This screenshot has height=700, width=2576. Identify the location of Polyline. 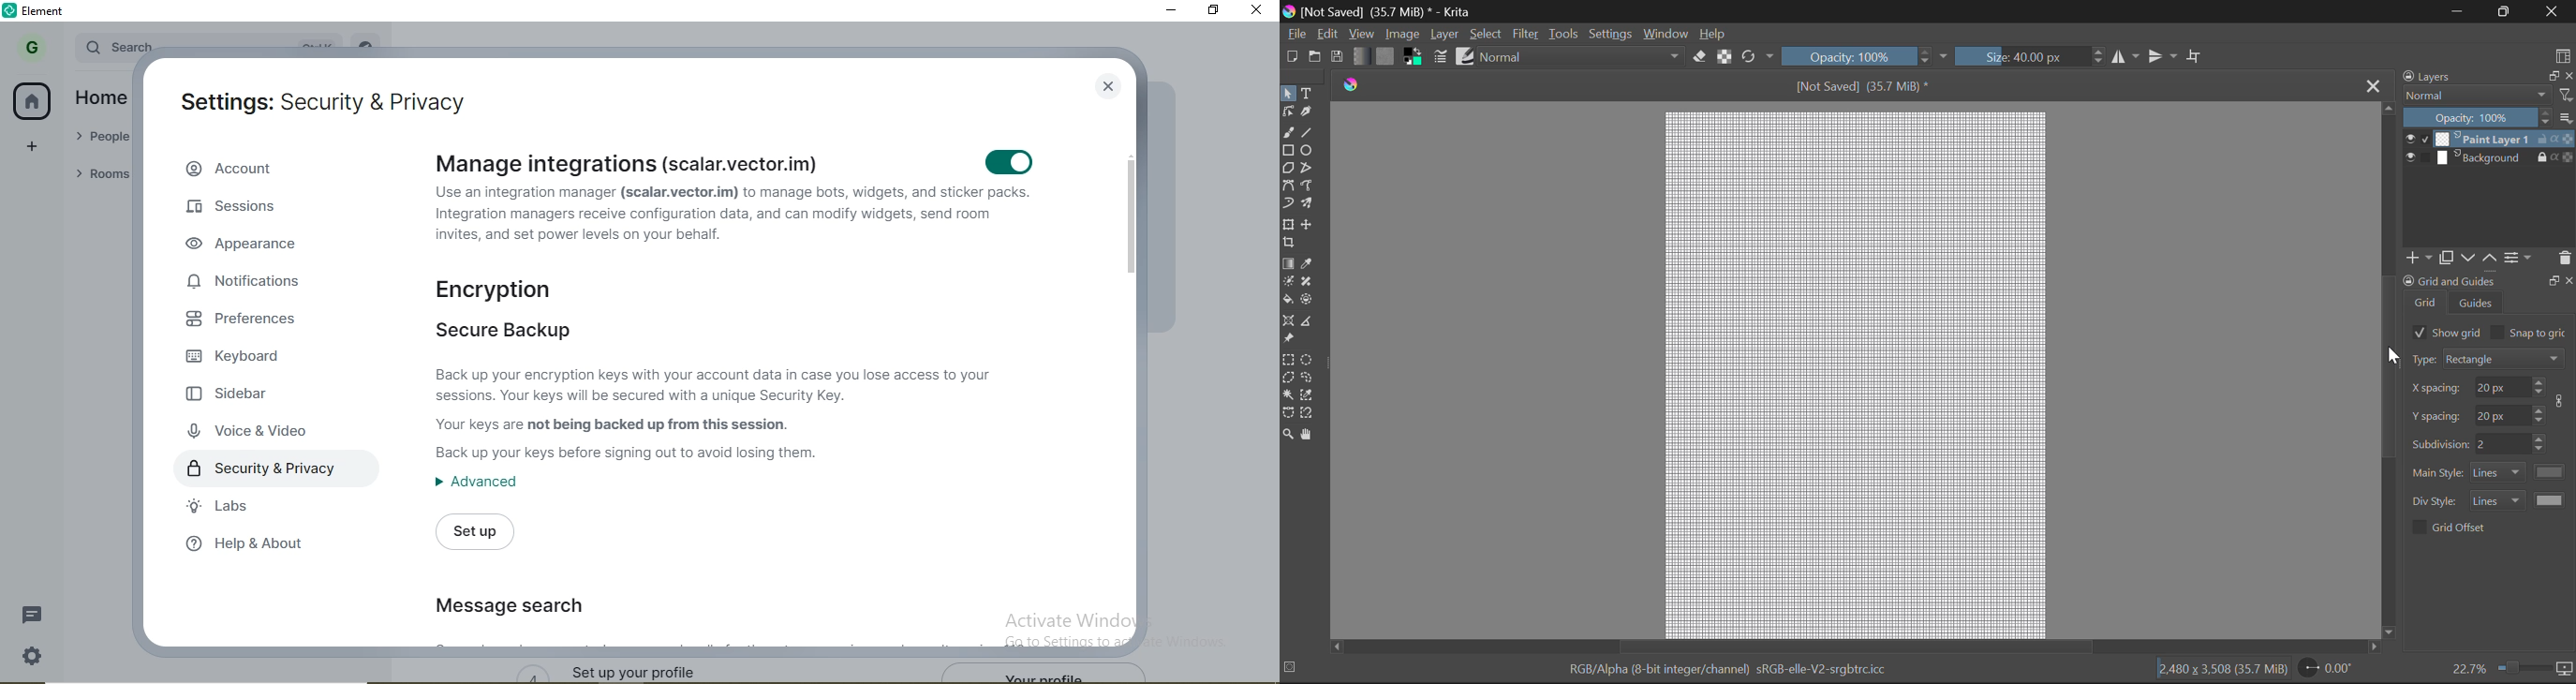
(1311, 169).